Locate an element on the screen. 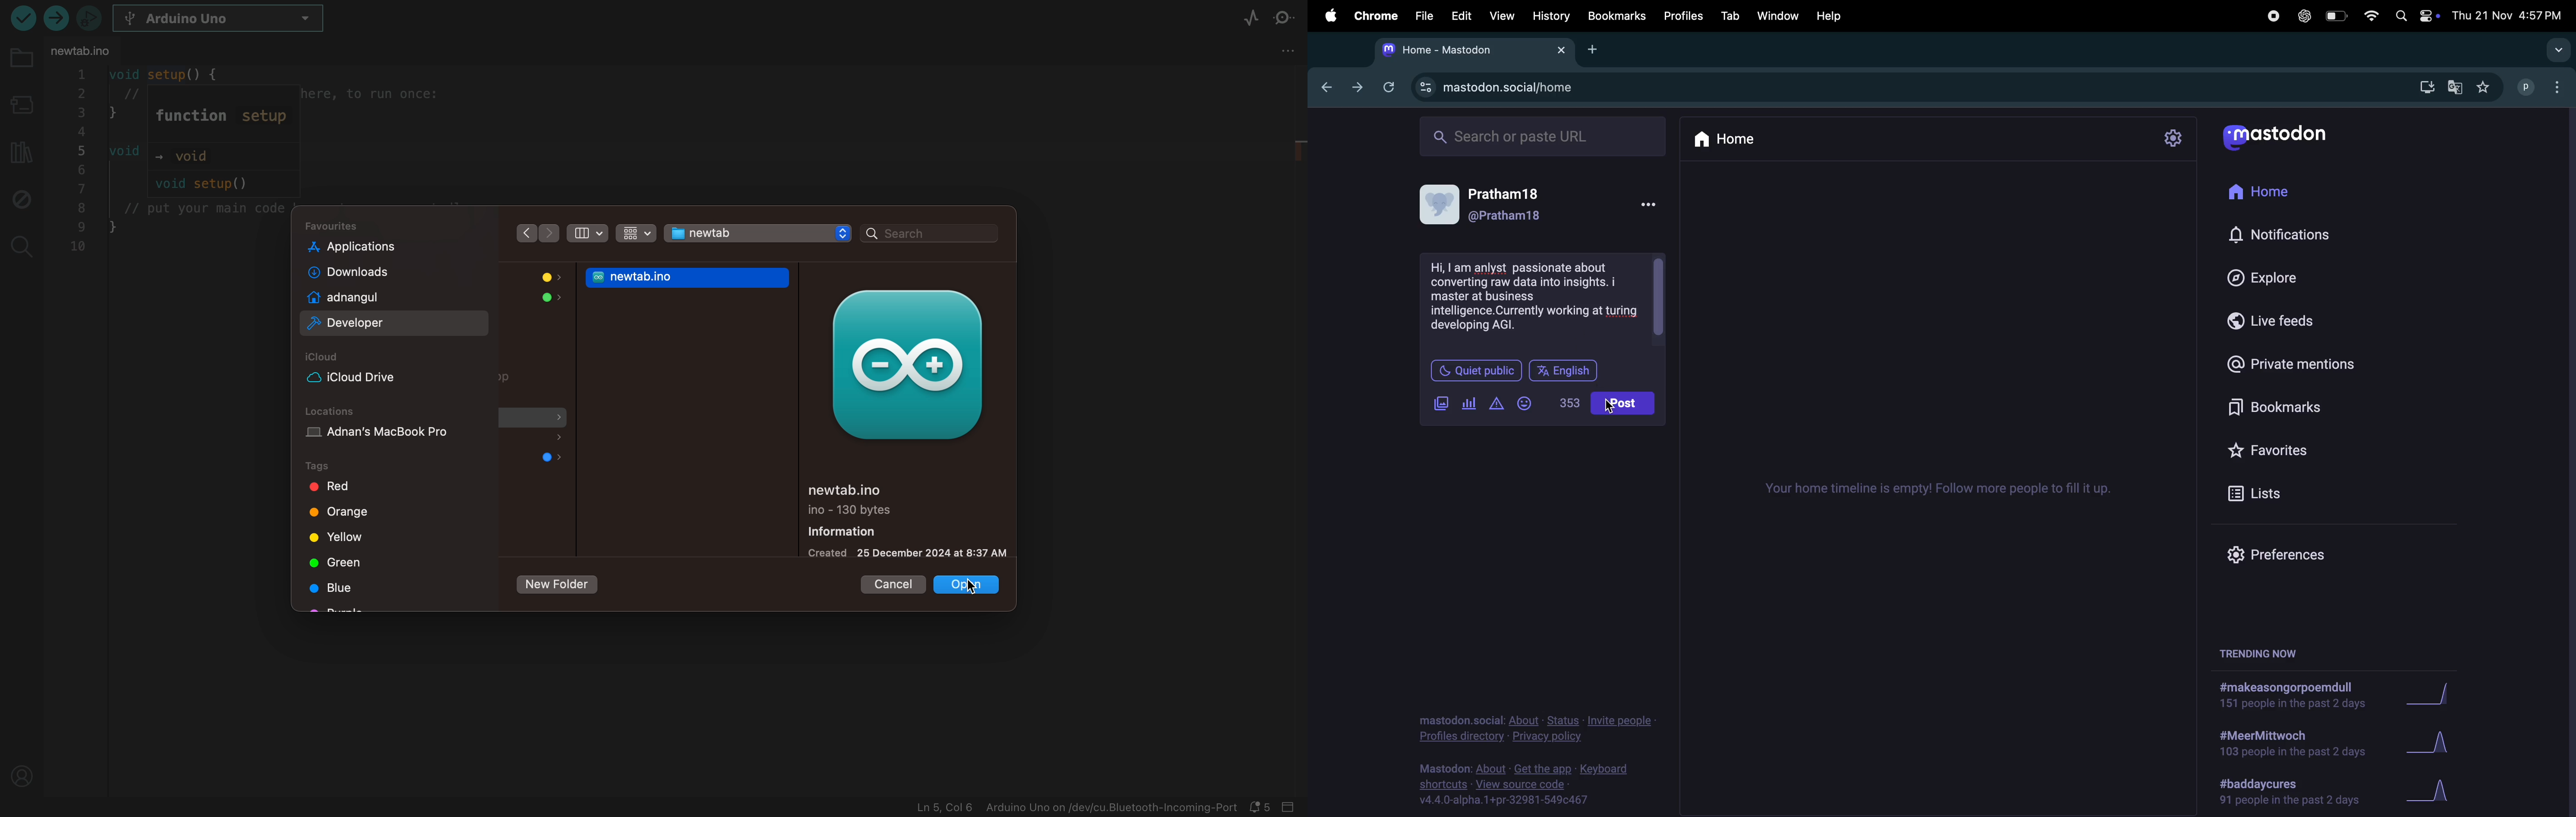 The width and height of the screenshot is (2576, 840). home is located at coordinates (2280, 187).